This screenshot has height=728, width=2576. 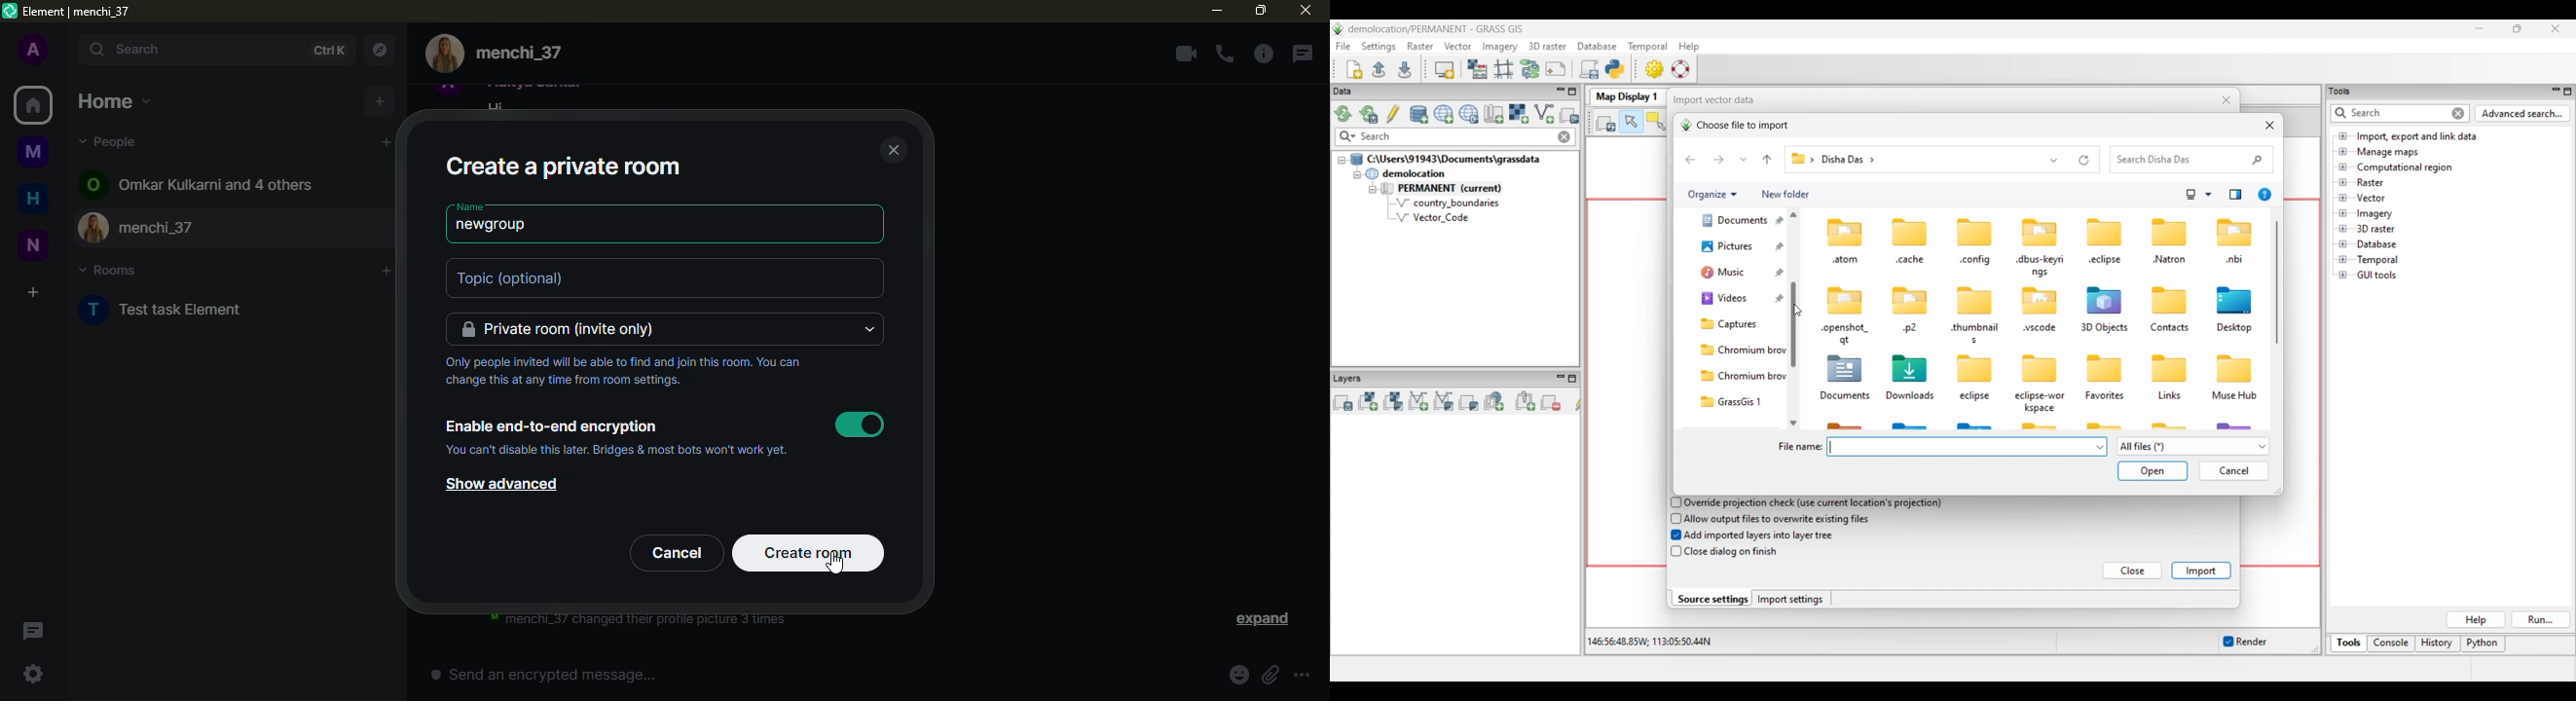 I want to click on add, so click(x=386, y=142).